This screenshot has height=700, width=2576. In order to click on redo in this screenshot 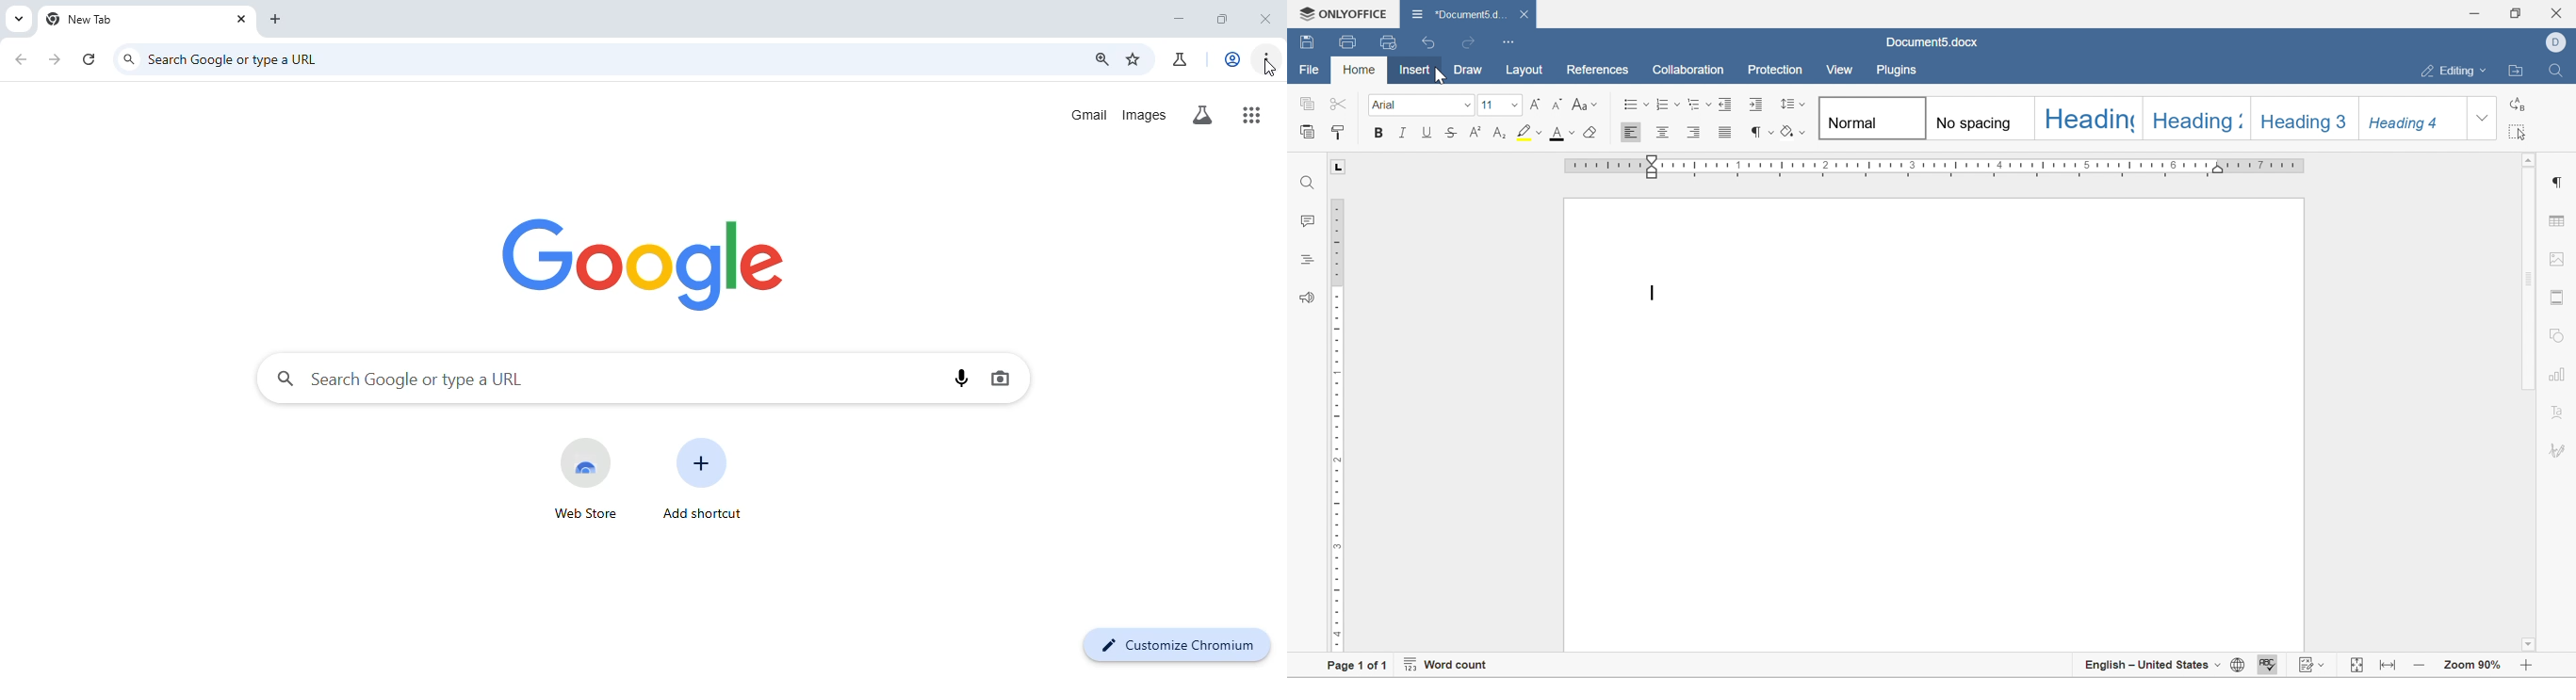, I will do `click(1470, 44)`.